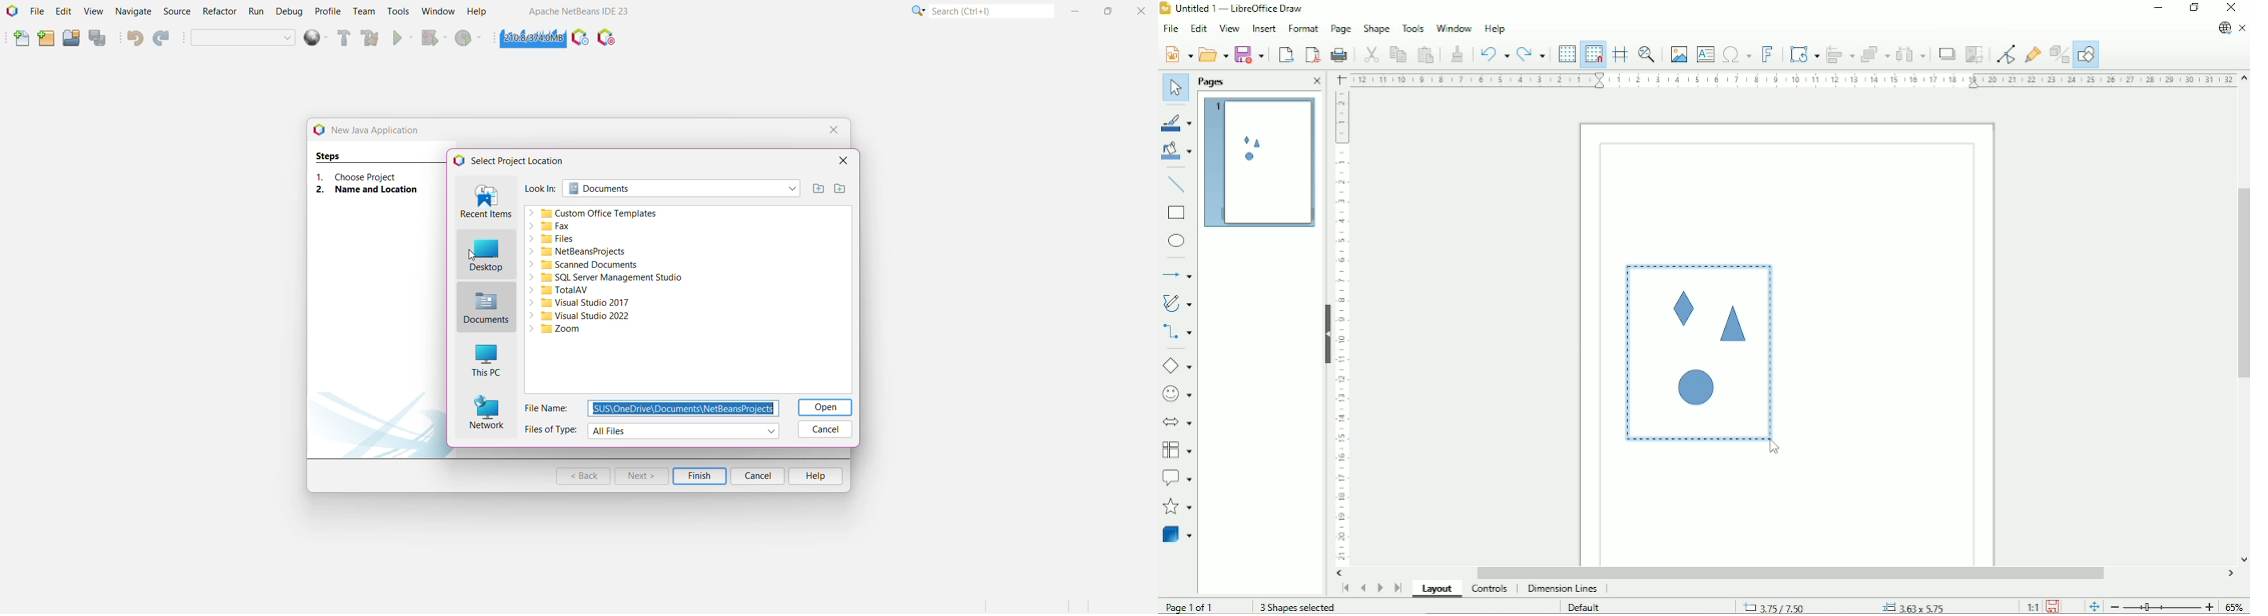  Describe the element at coordinates (1296, 607) in the screenshot. I see `3 shapes selected` at that location.